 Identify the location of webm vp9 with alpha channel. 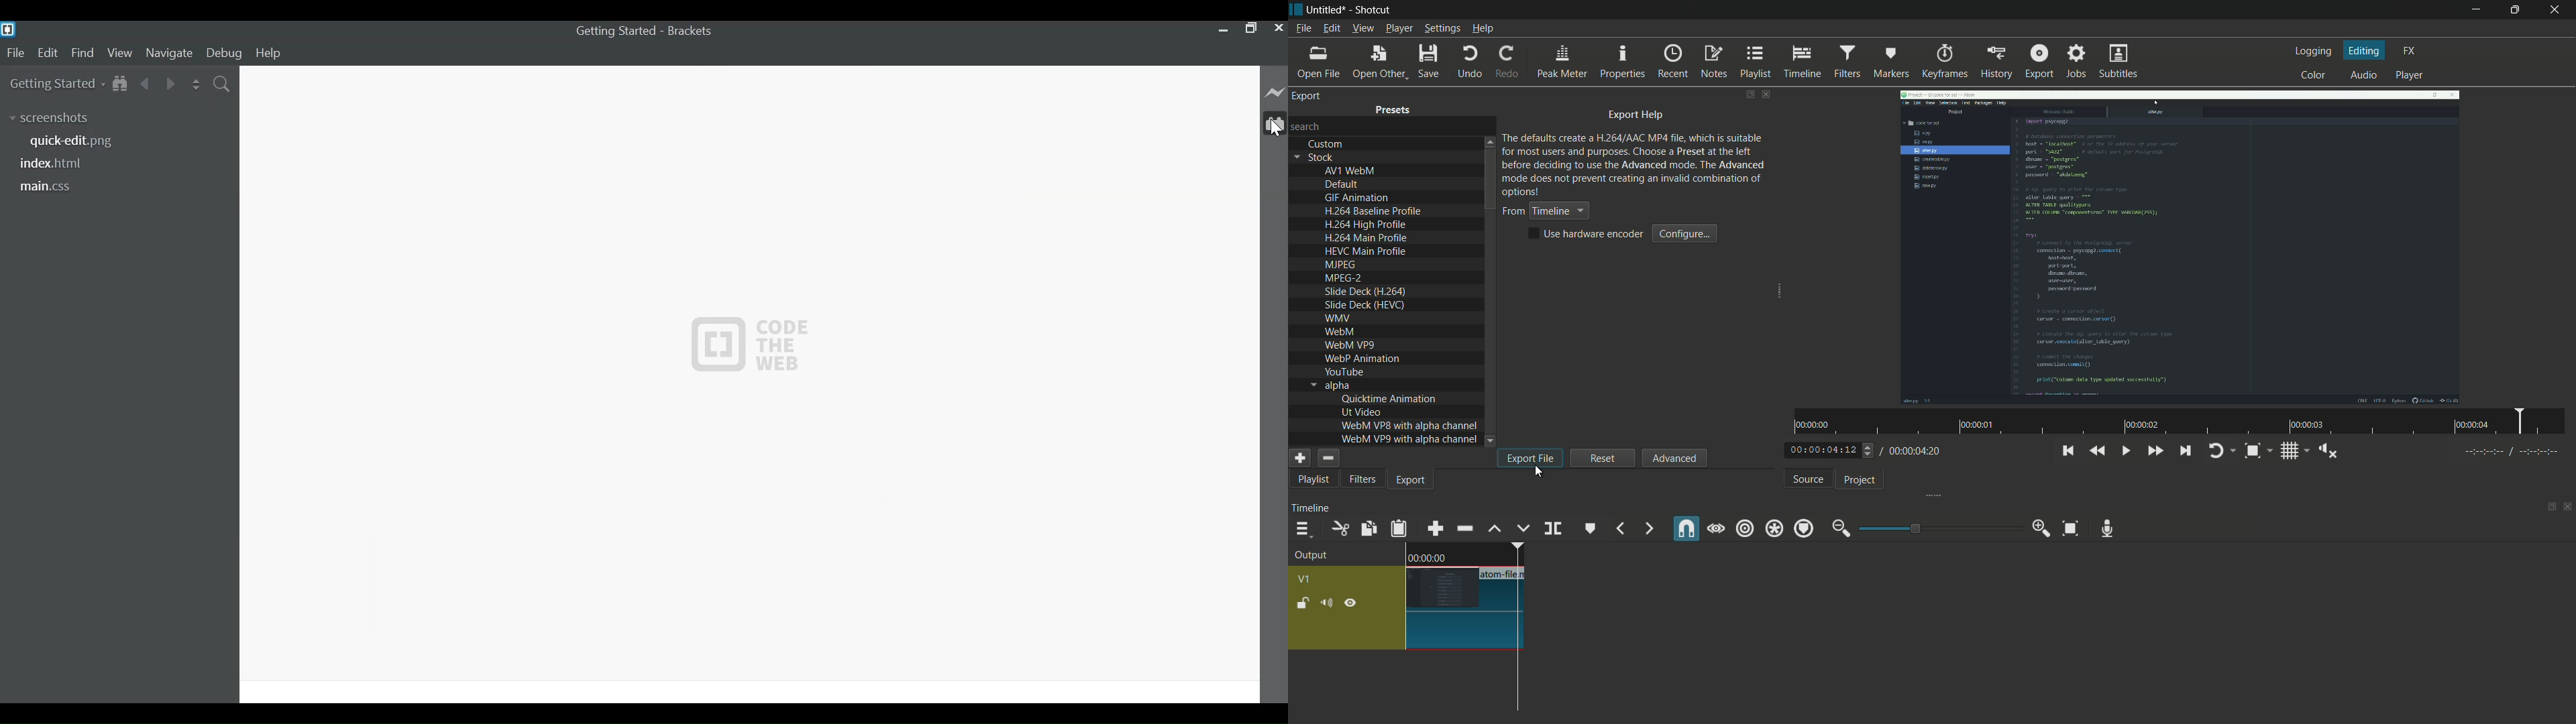
(1409, 439).